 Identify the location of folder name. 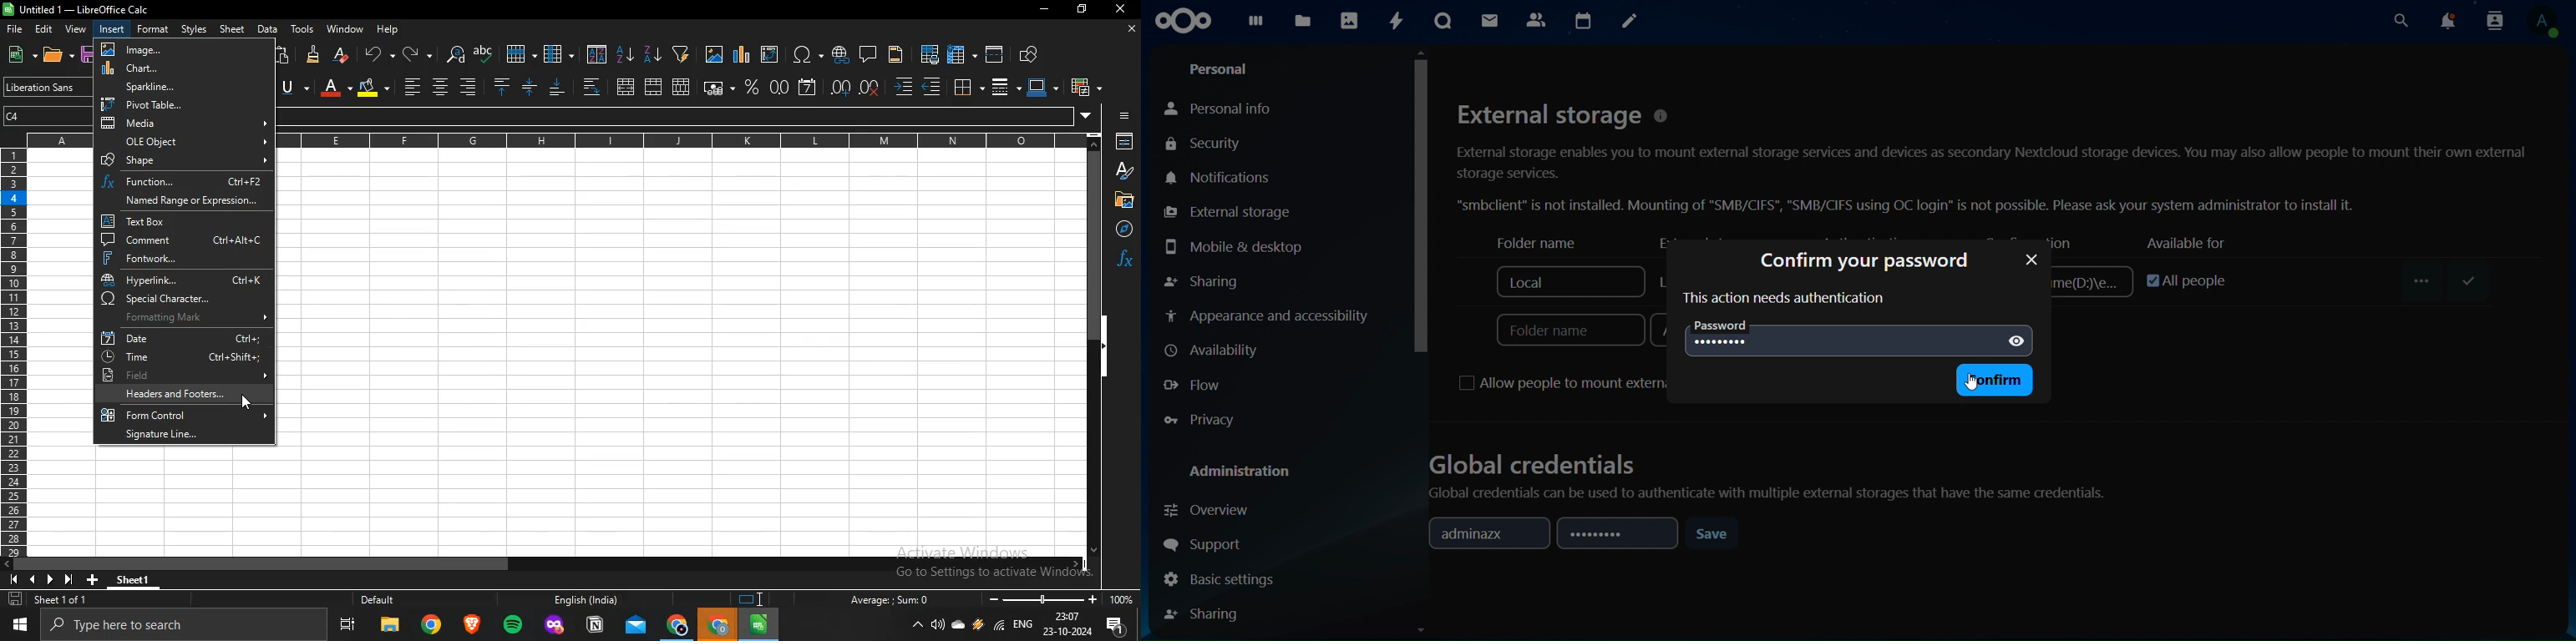
(1528, 243).